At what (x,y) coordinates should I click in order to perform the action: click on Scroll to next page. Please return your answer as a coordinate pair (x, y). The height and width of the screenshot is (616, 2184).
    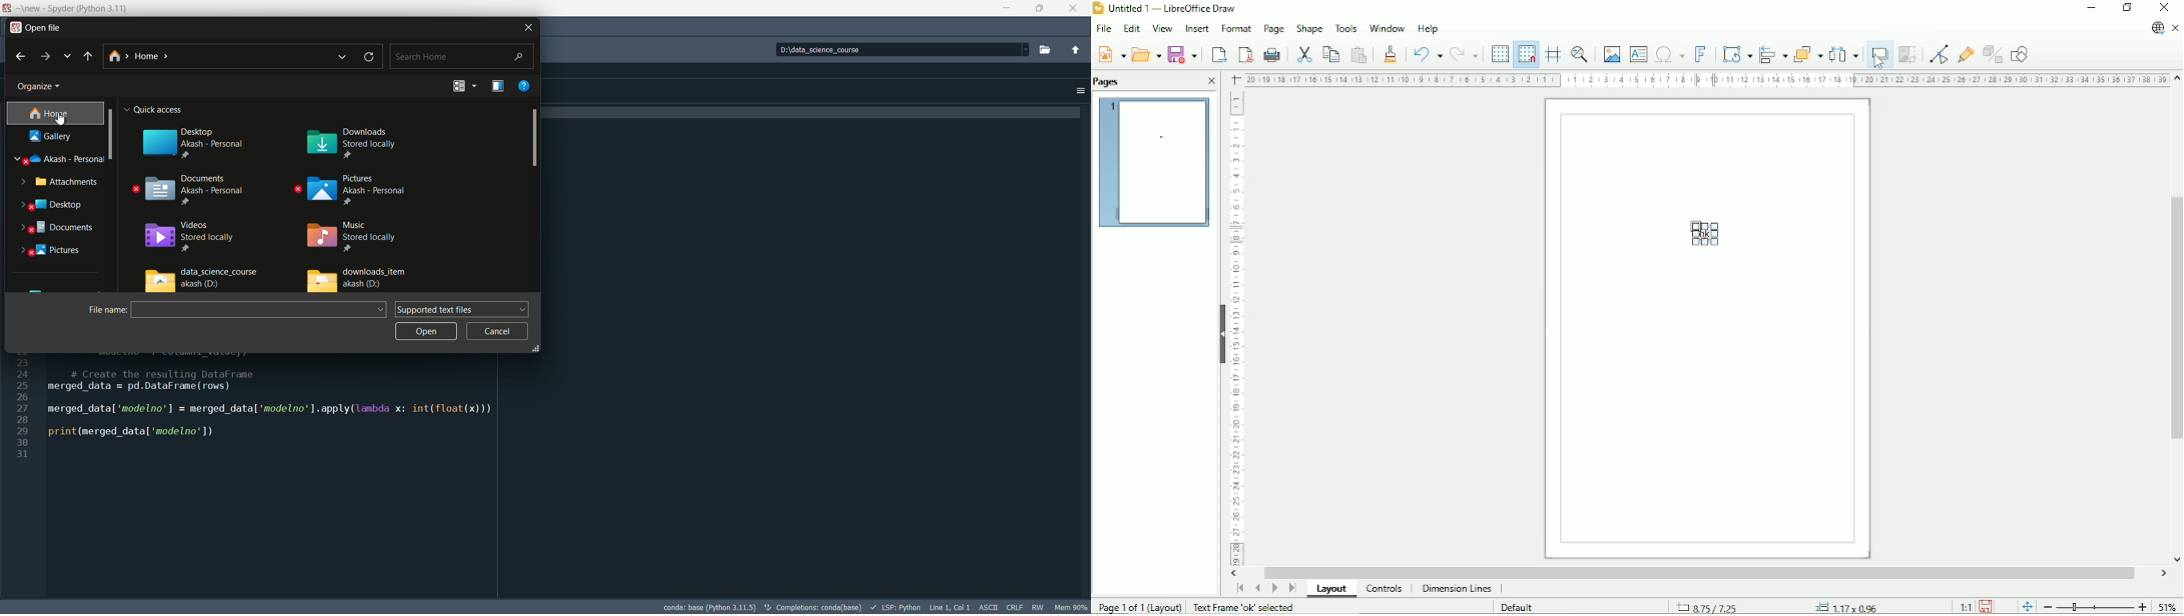
    Looking at the image, I should click on (1274, 588).